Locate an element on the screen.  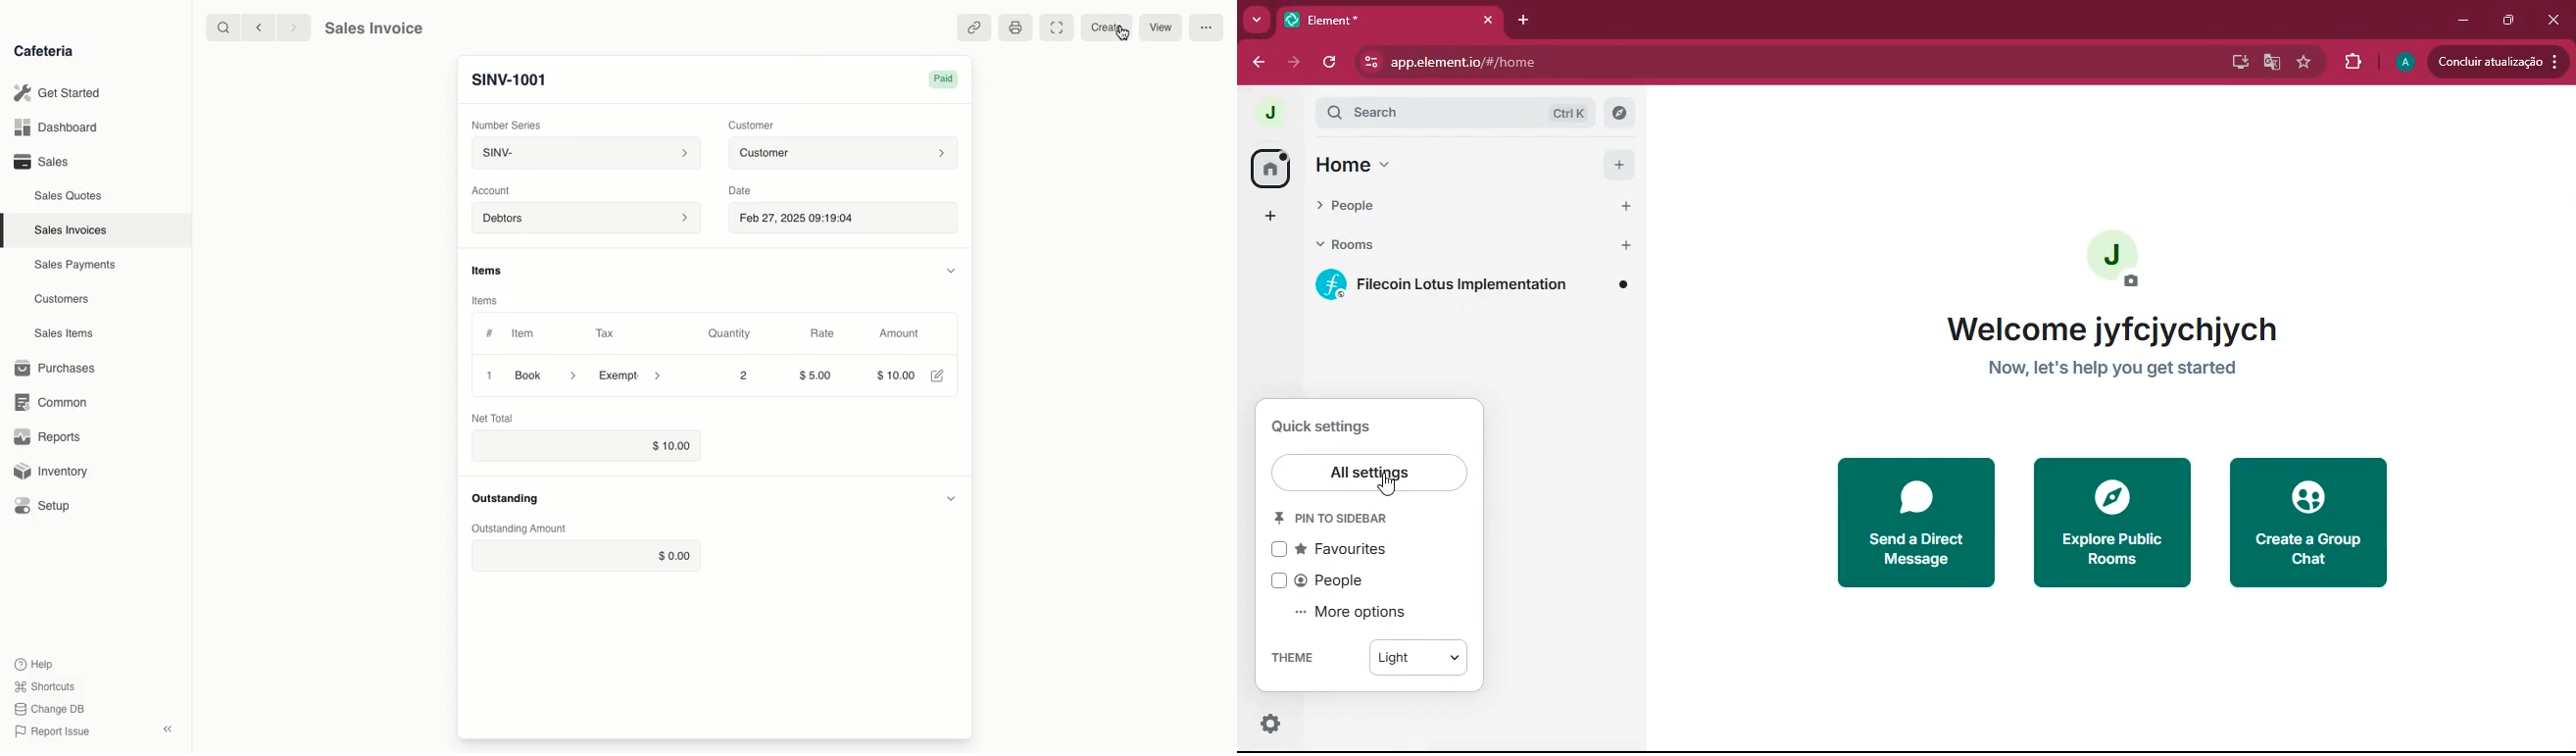
Exempt > is located at coordinates (632, 376).